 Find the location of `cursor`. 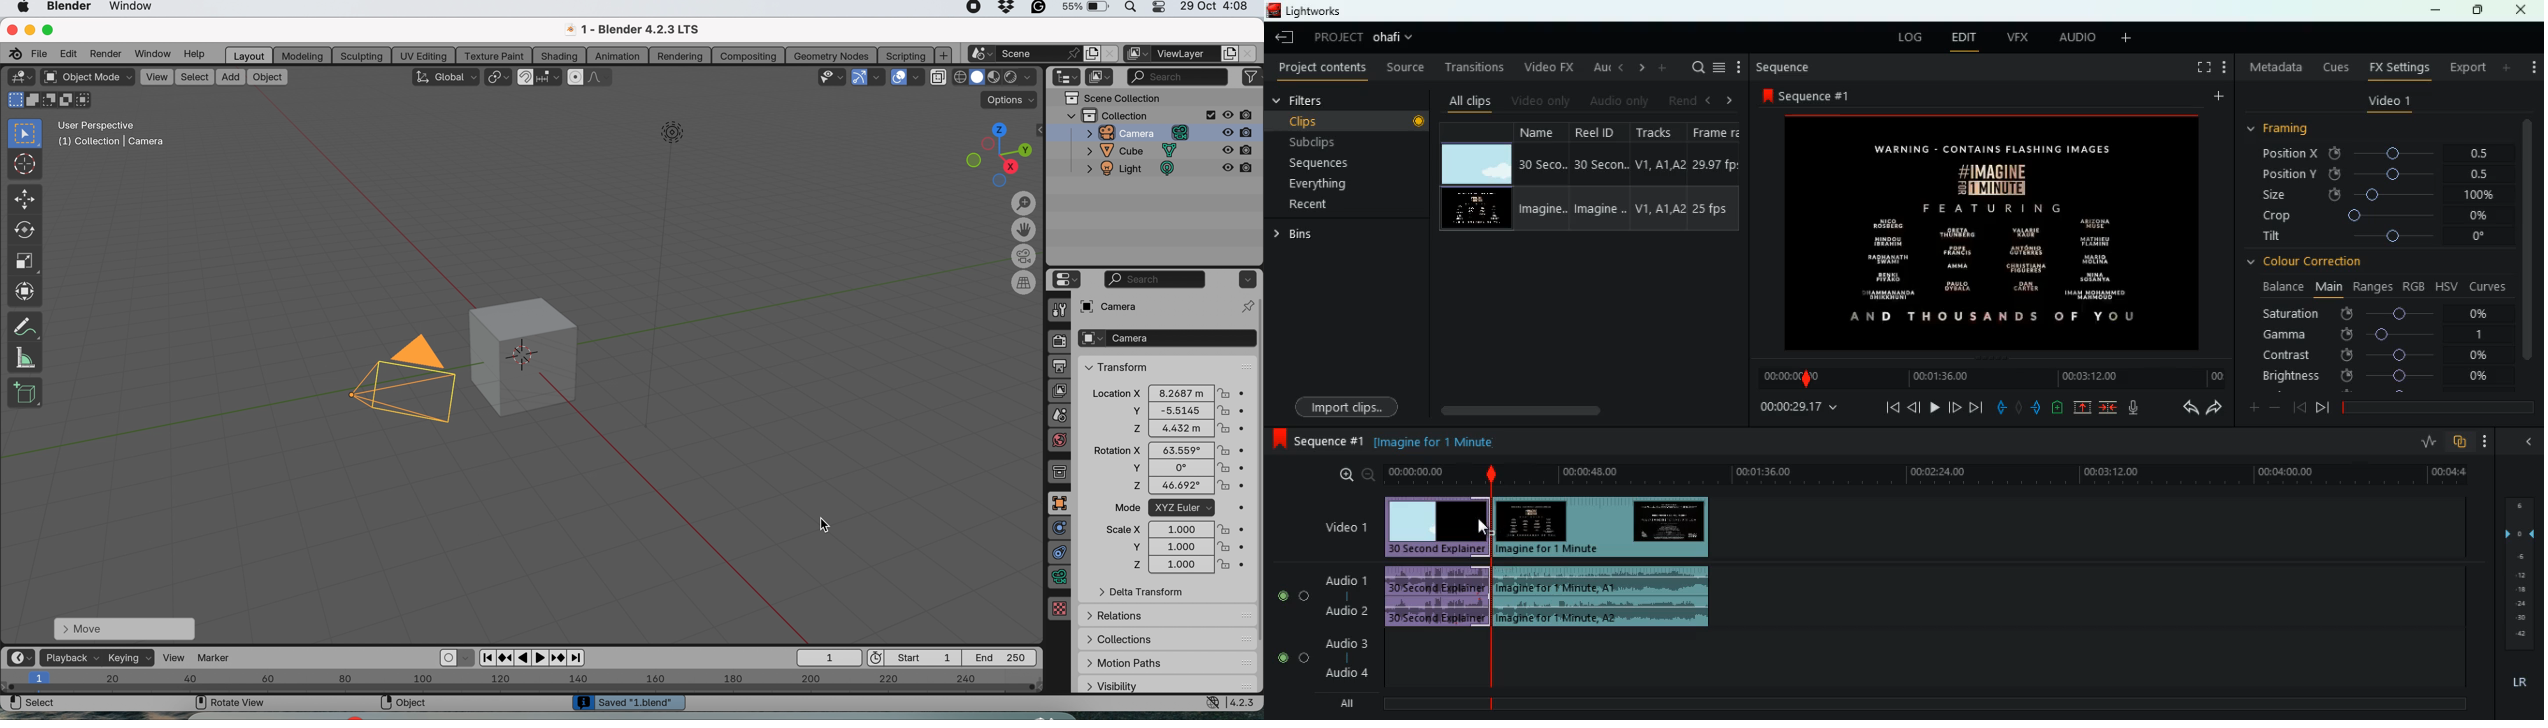

cursor is located at coordinates (824, 526).